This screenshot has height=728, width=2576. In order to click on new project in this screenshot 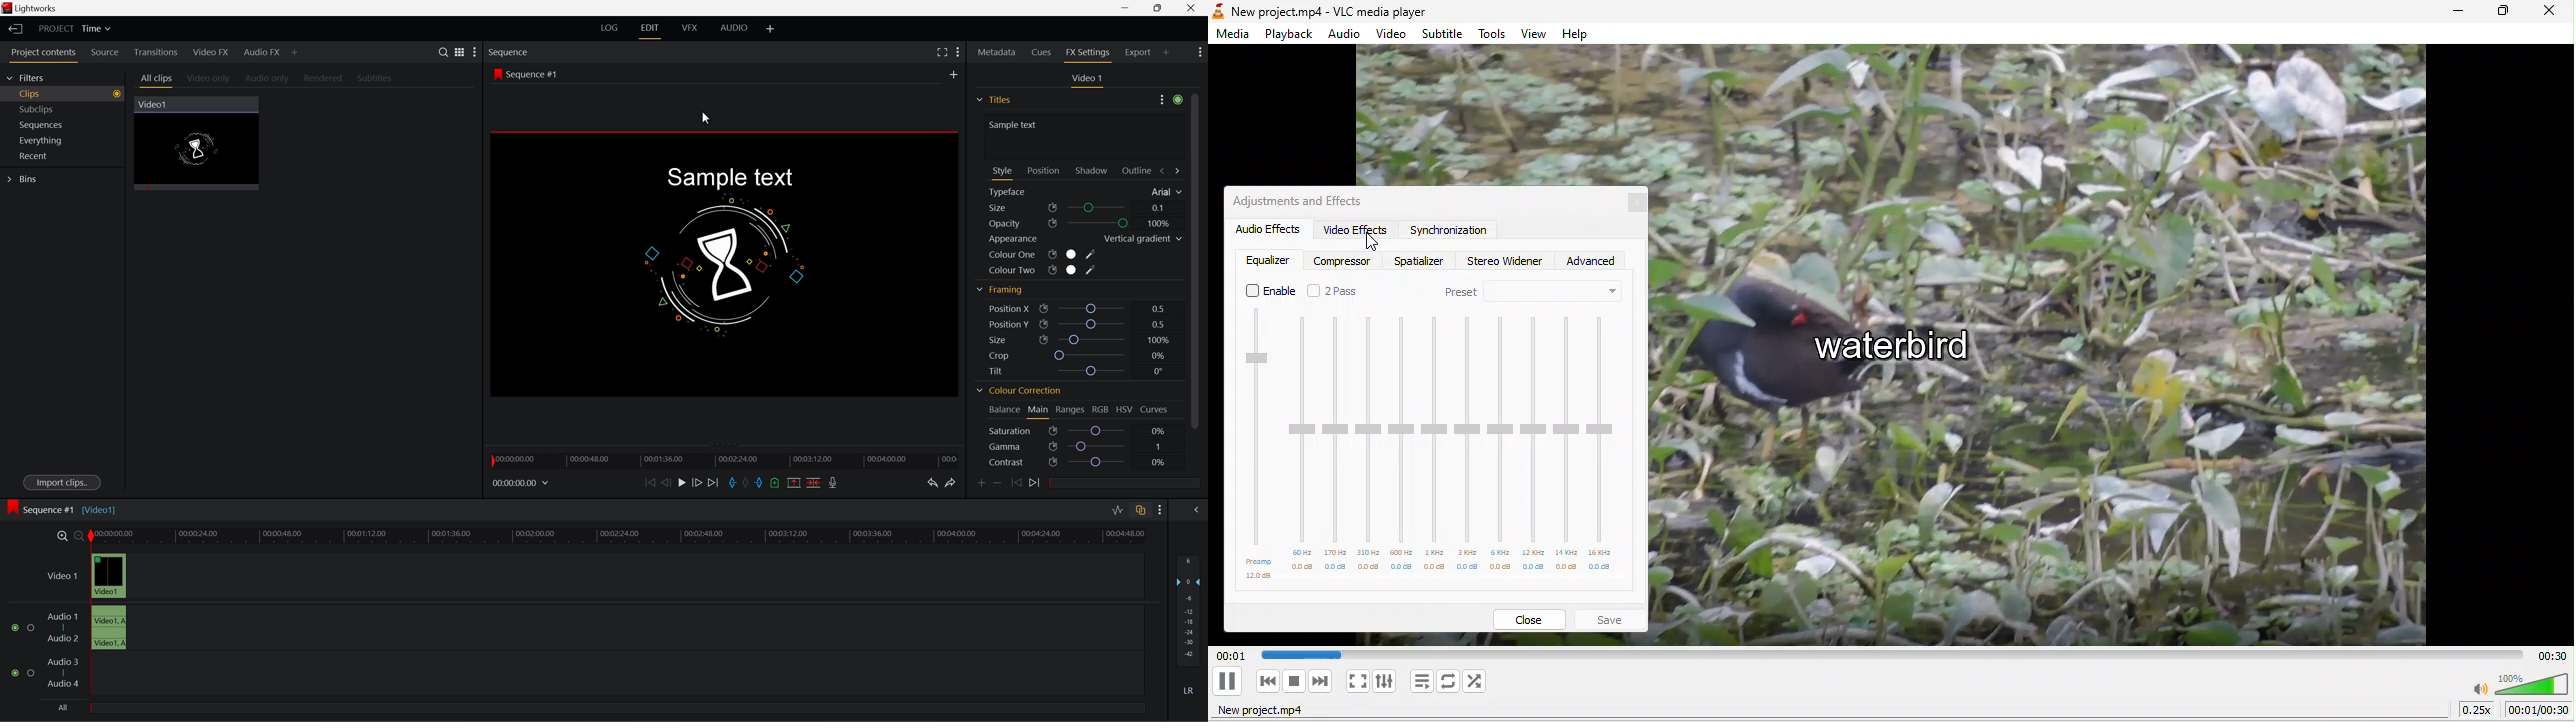, I will do `click(1271, 712)`.